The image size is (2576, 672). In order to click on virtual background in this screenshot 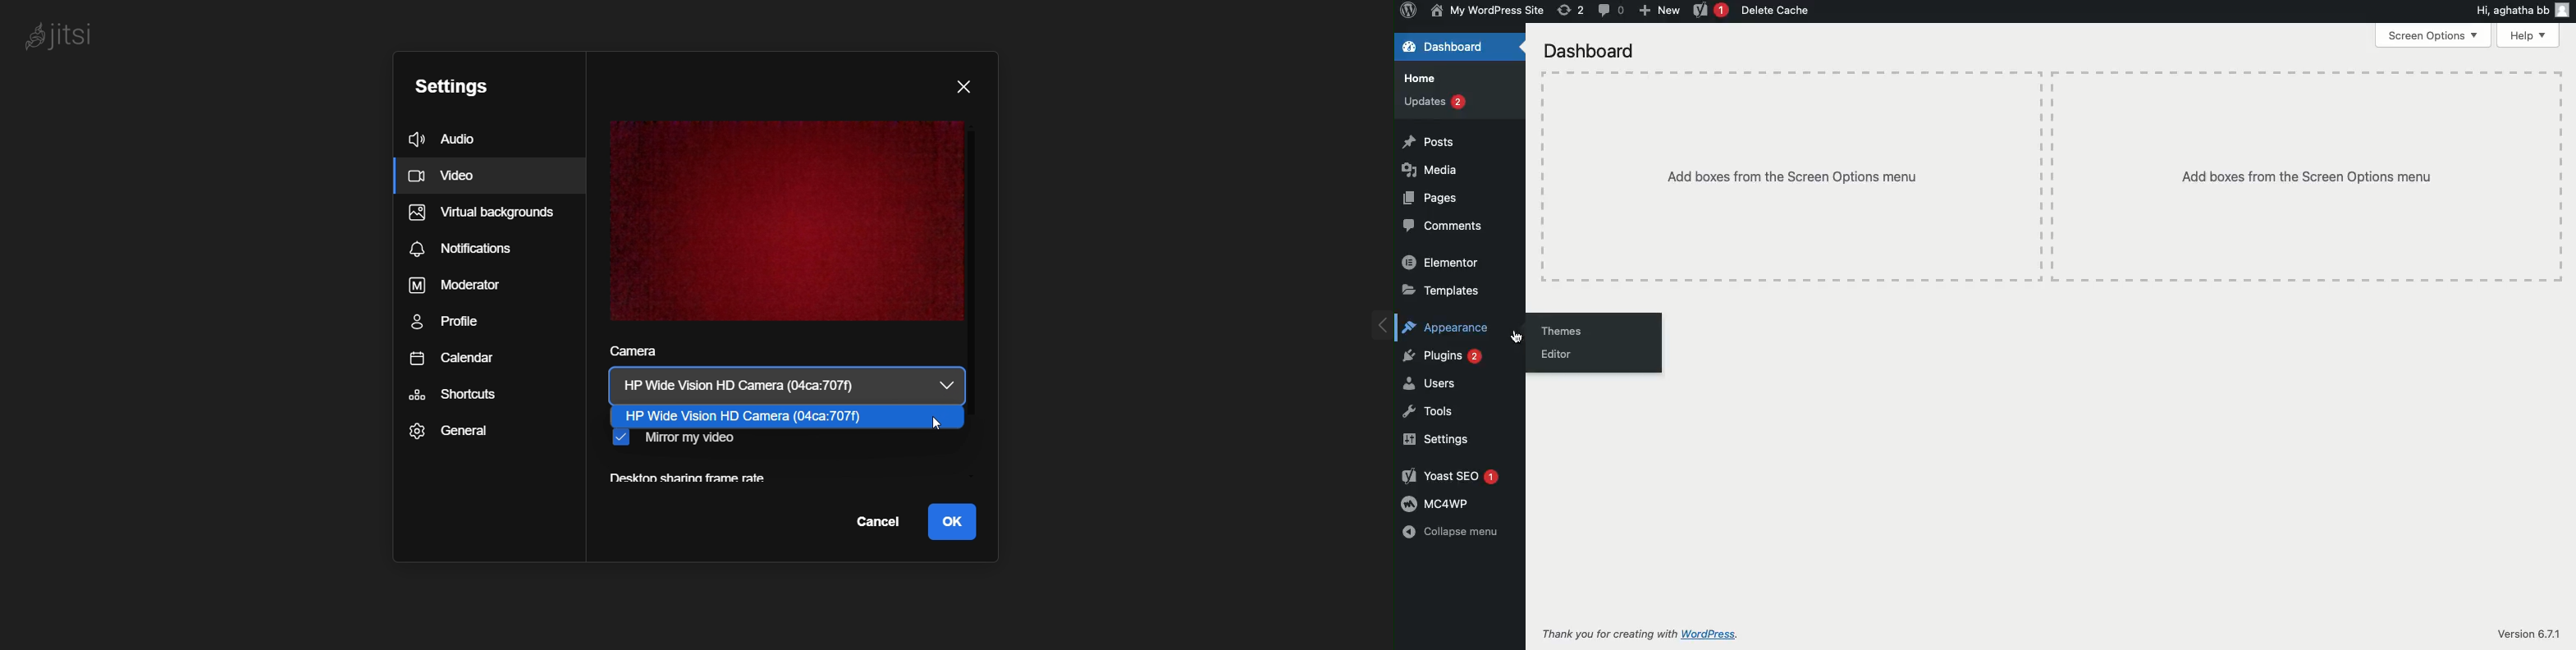, I will do `click(479, 216)`.